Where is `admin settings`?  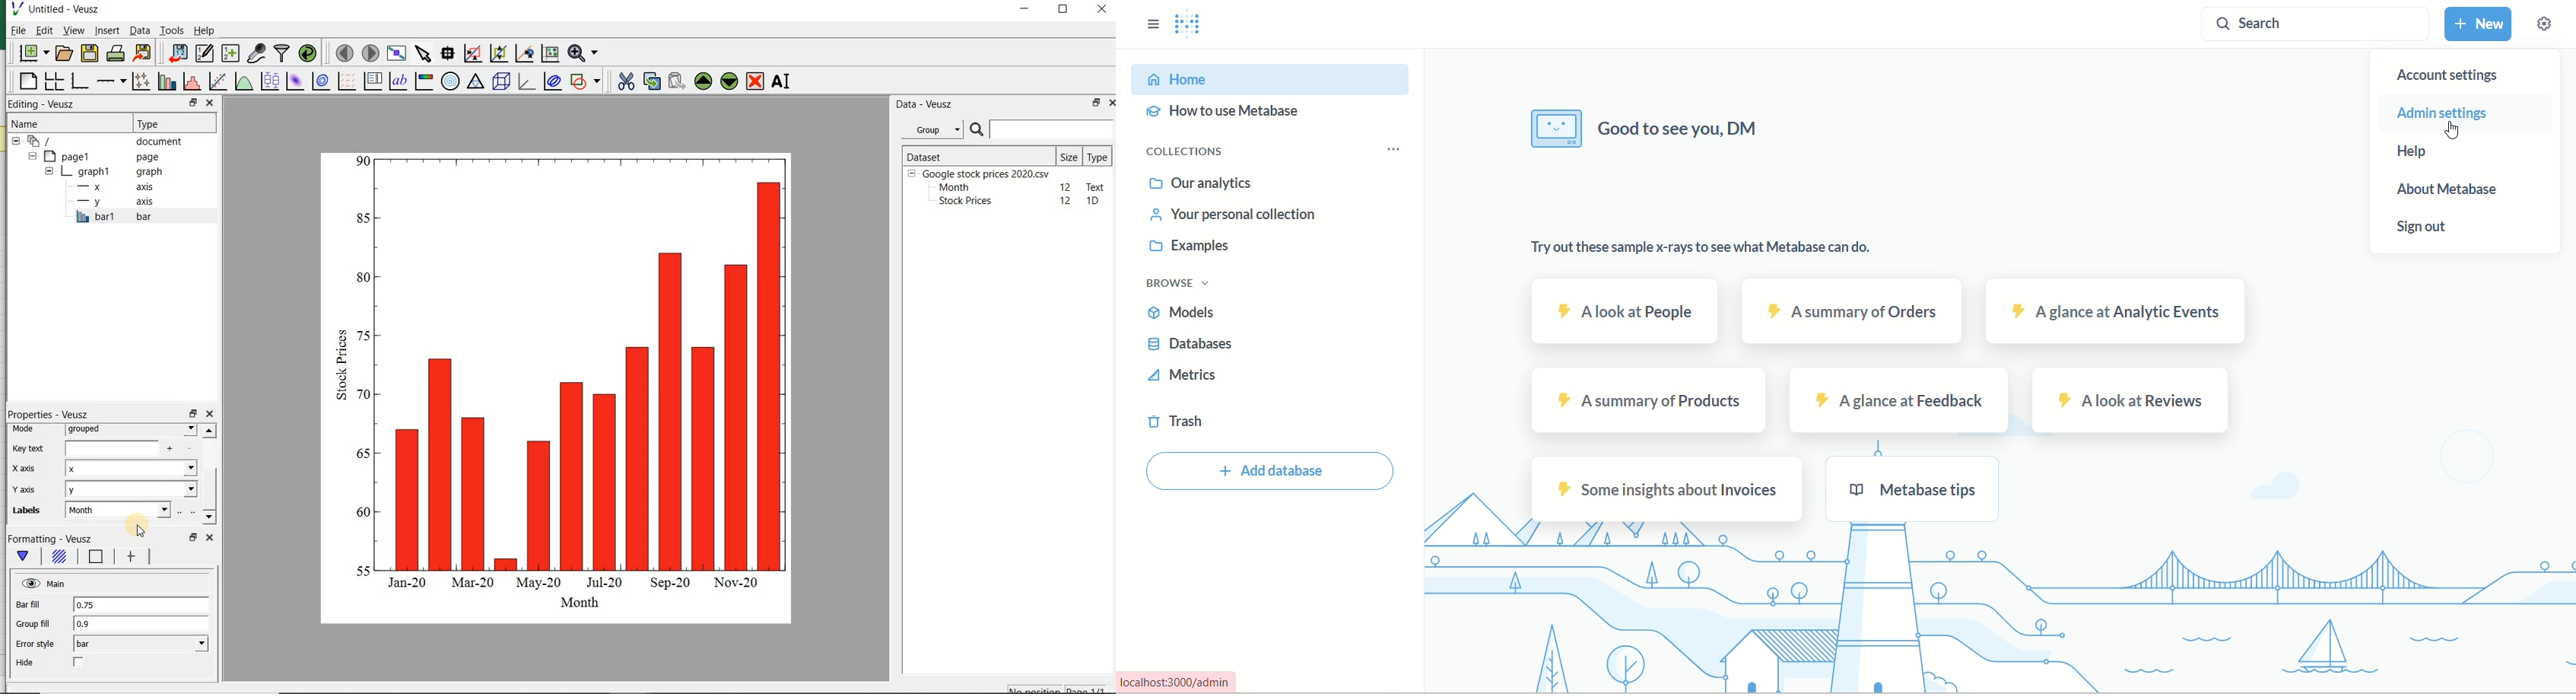
admin settings is located at coordinates (2458, 113).